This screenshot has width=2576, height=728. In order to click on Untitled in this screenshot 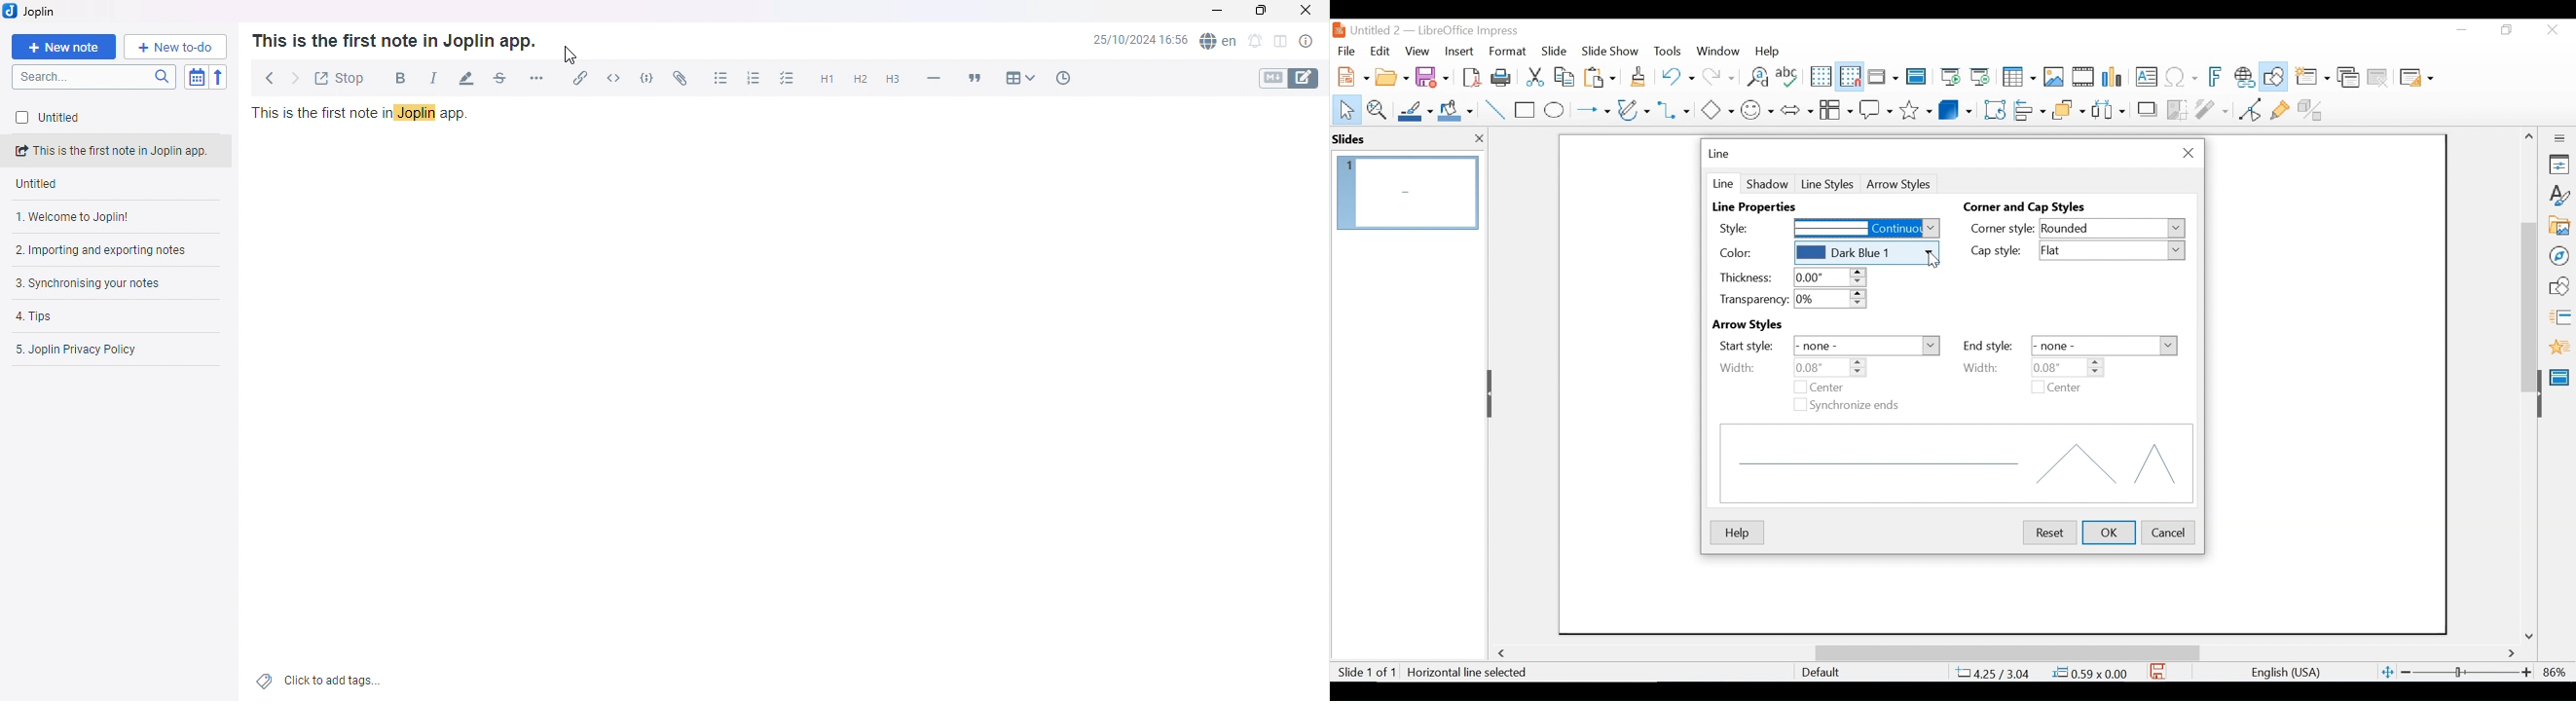, I will do `click(45, 152)`.